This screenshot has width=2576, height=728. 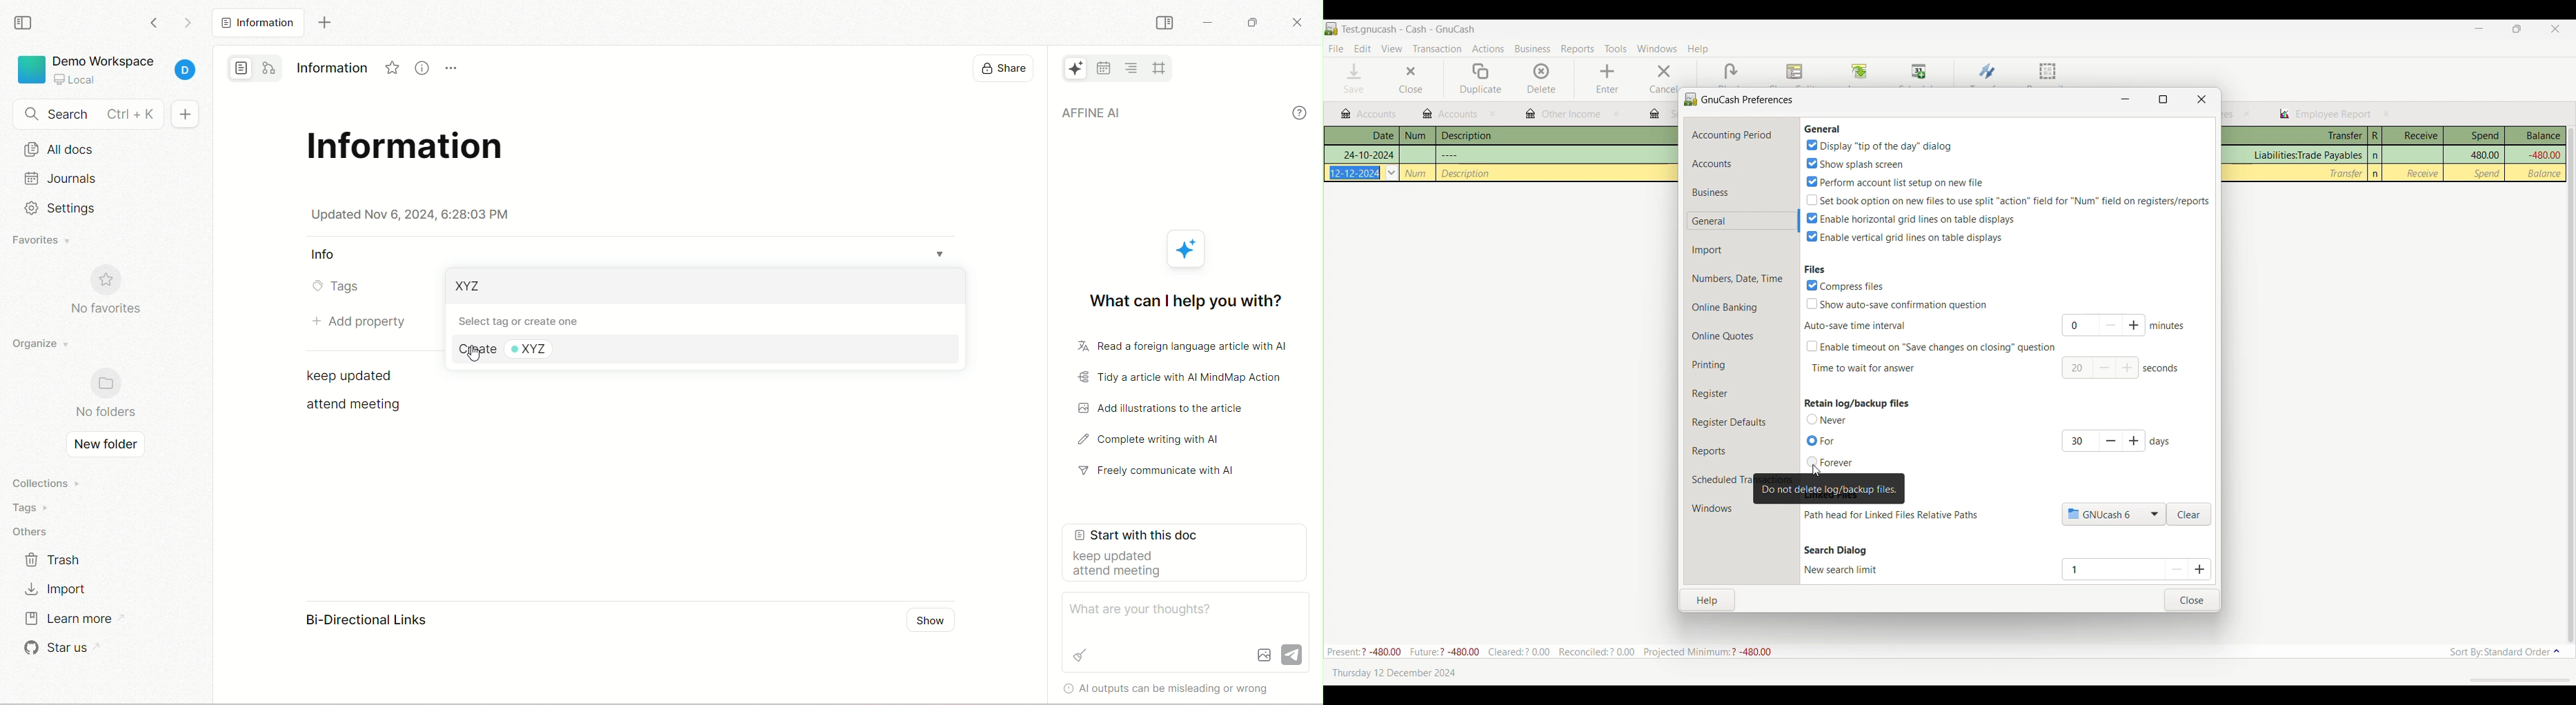 What do you see at coordinates (2479, 28) in the screenshot?
I see `Minimize` at bounding box center [2479, 28].